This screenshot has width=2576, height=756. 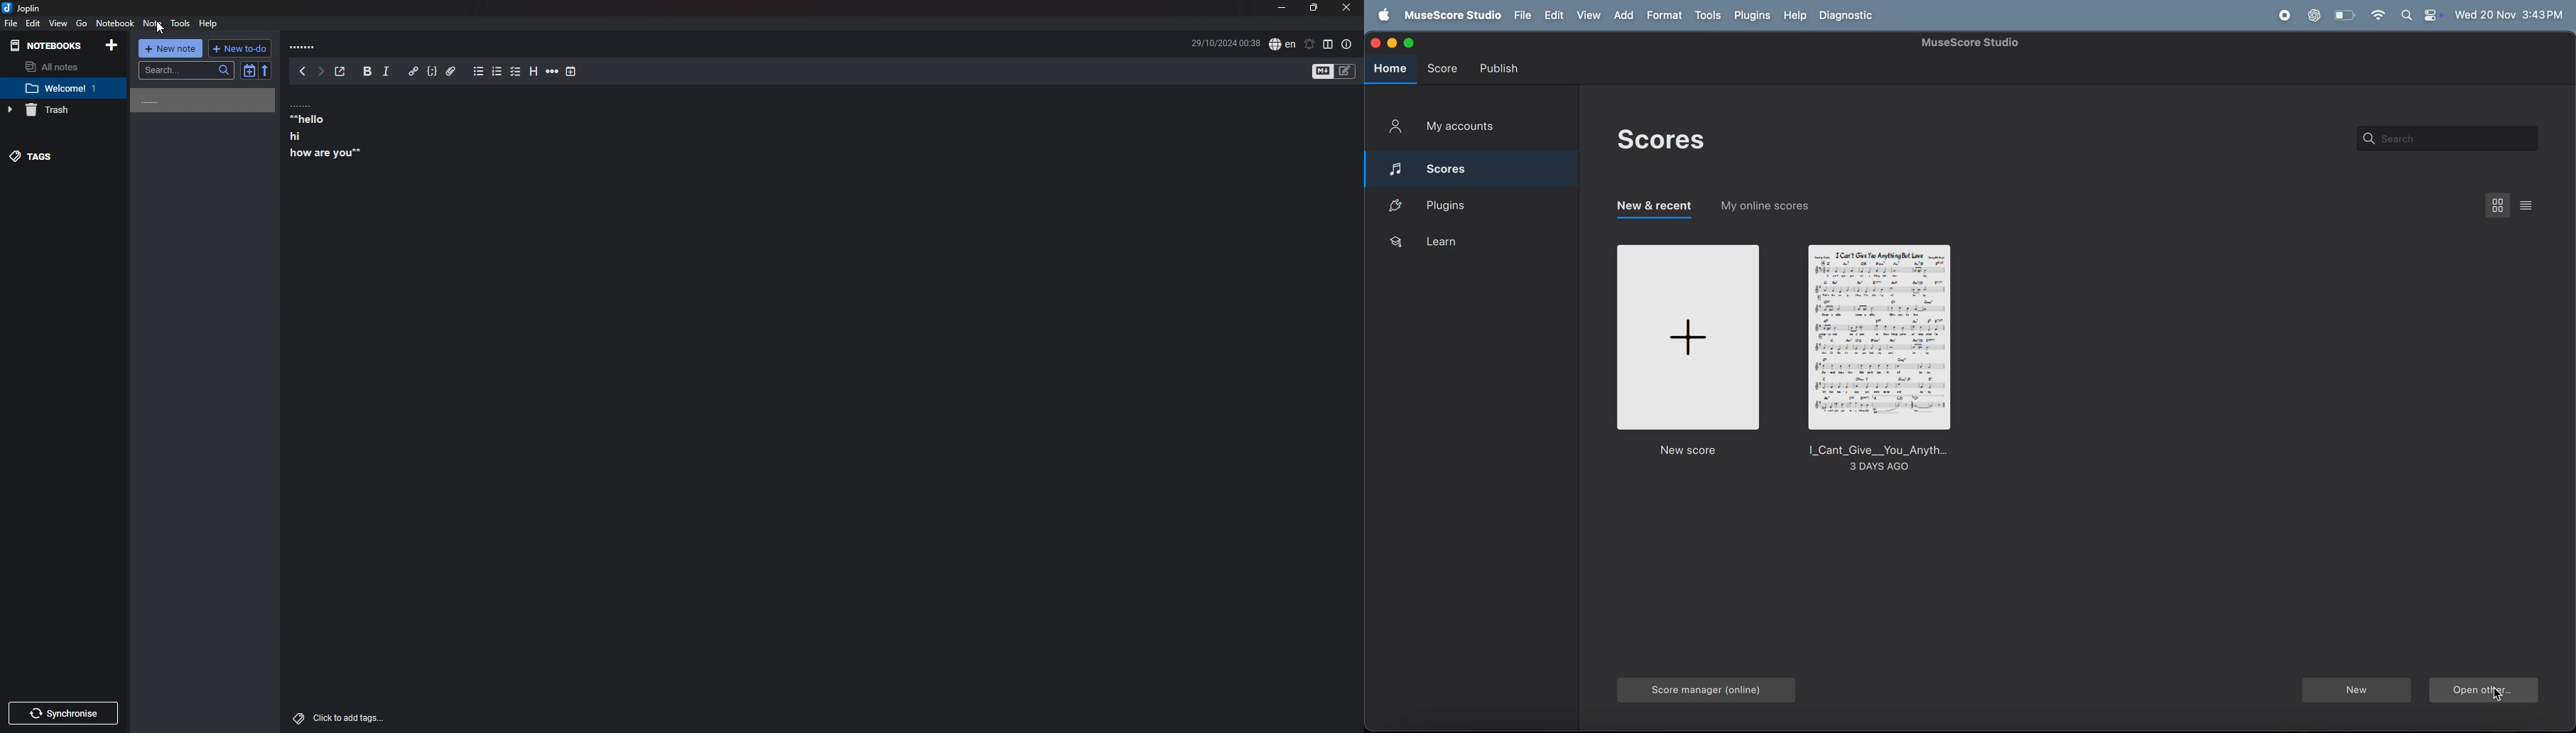 I want to click on close, so click(x=1348, y=7).